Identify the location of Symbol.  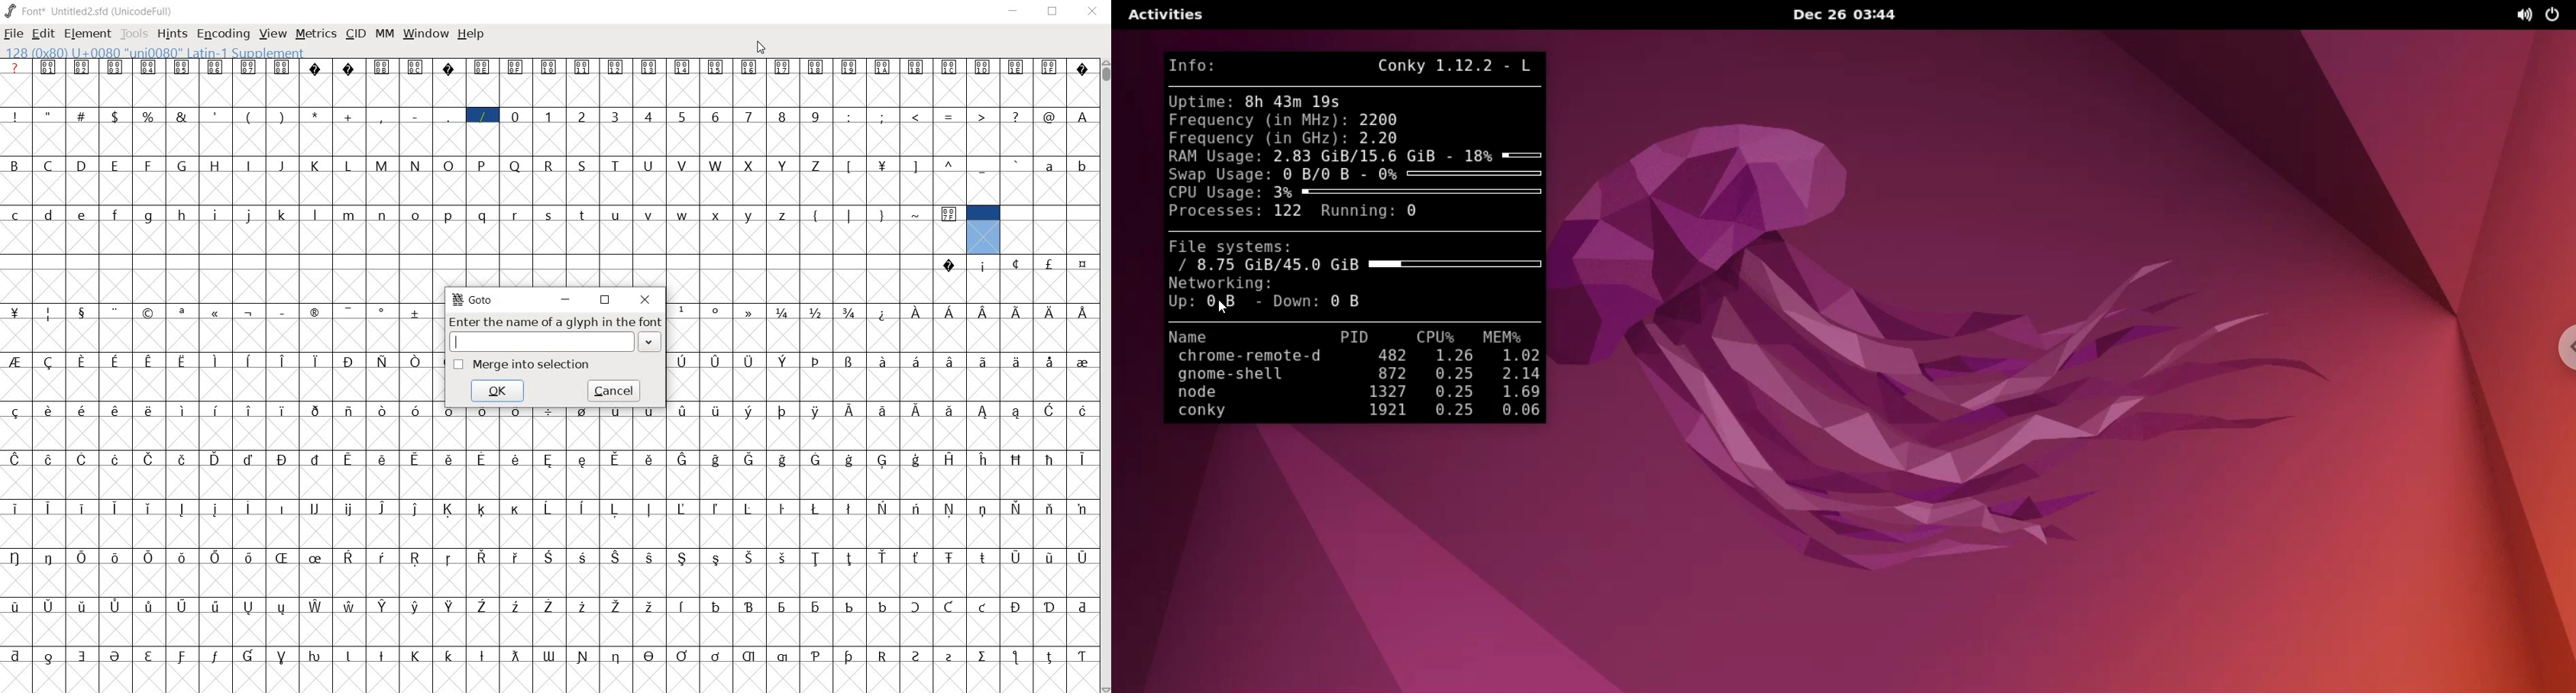
(984, 68).